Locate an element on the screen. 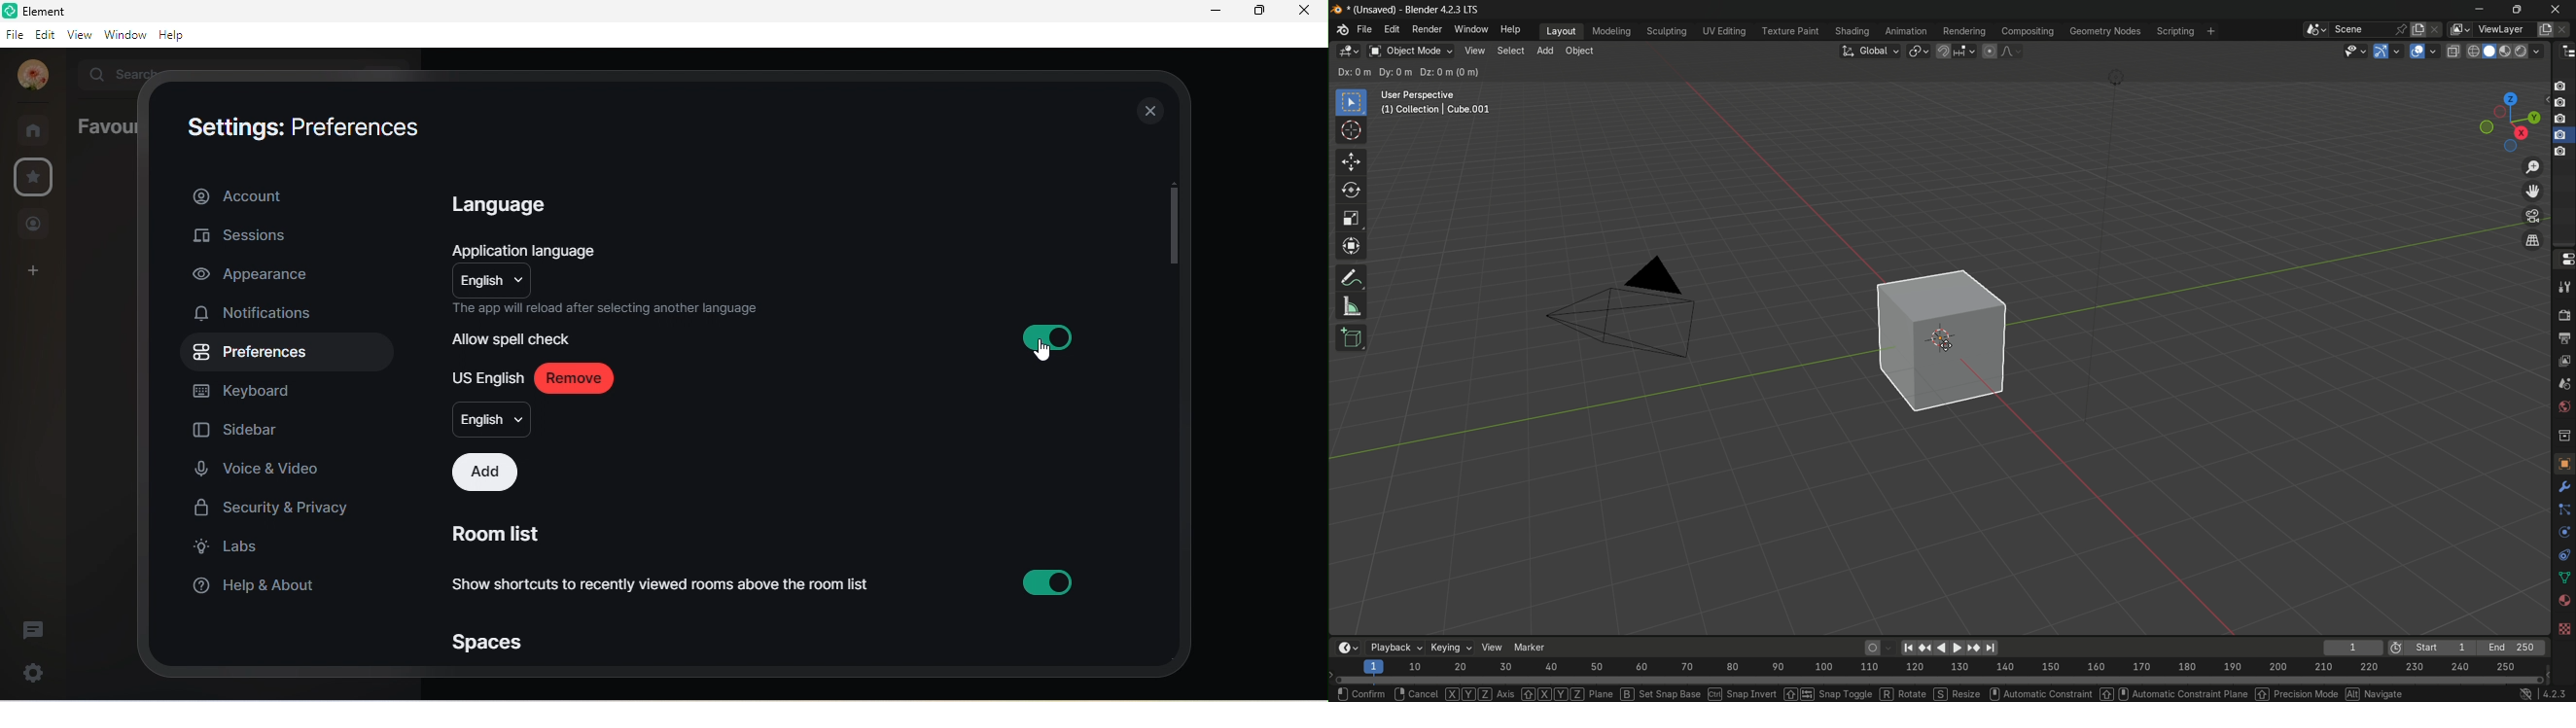  keyboard is located at coordinates (246, 391).